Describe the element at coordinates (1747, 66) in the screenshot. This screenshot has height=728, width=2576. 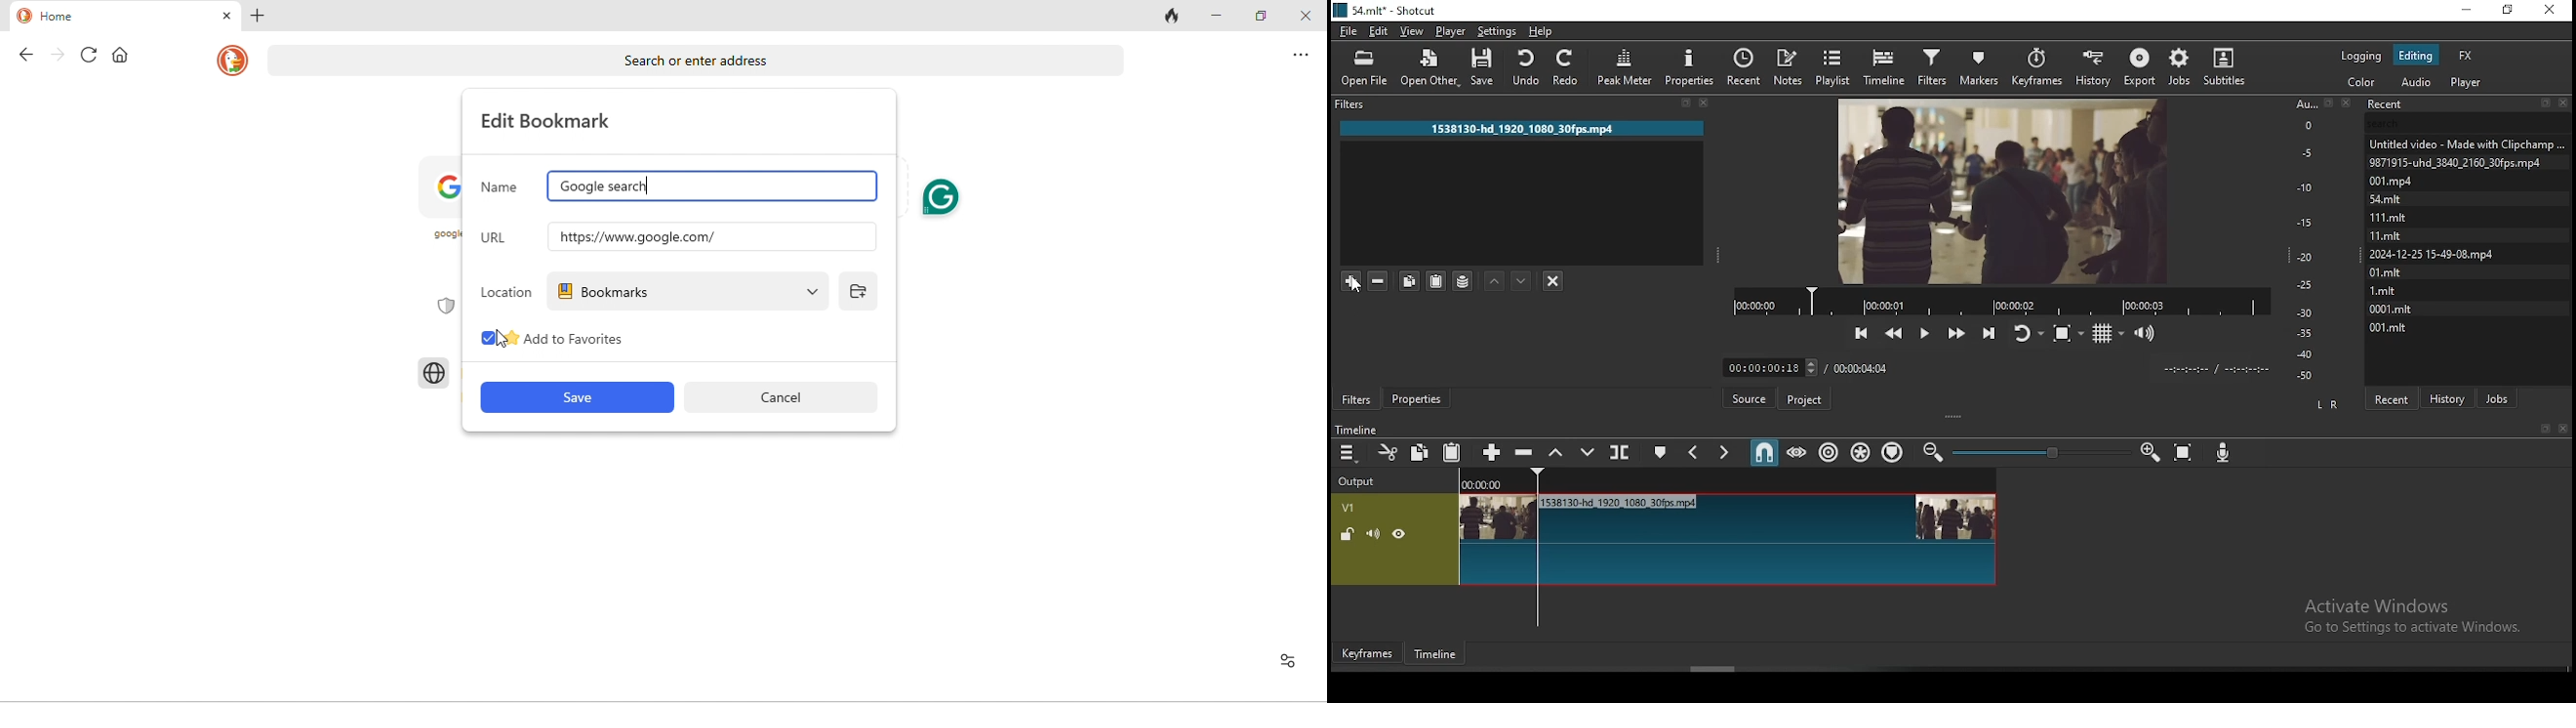
I see `recent` at that location.